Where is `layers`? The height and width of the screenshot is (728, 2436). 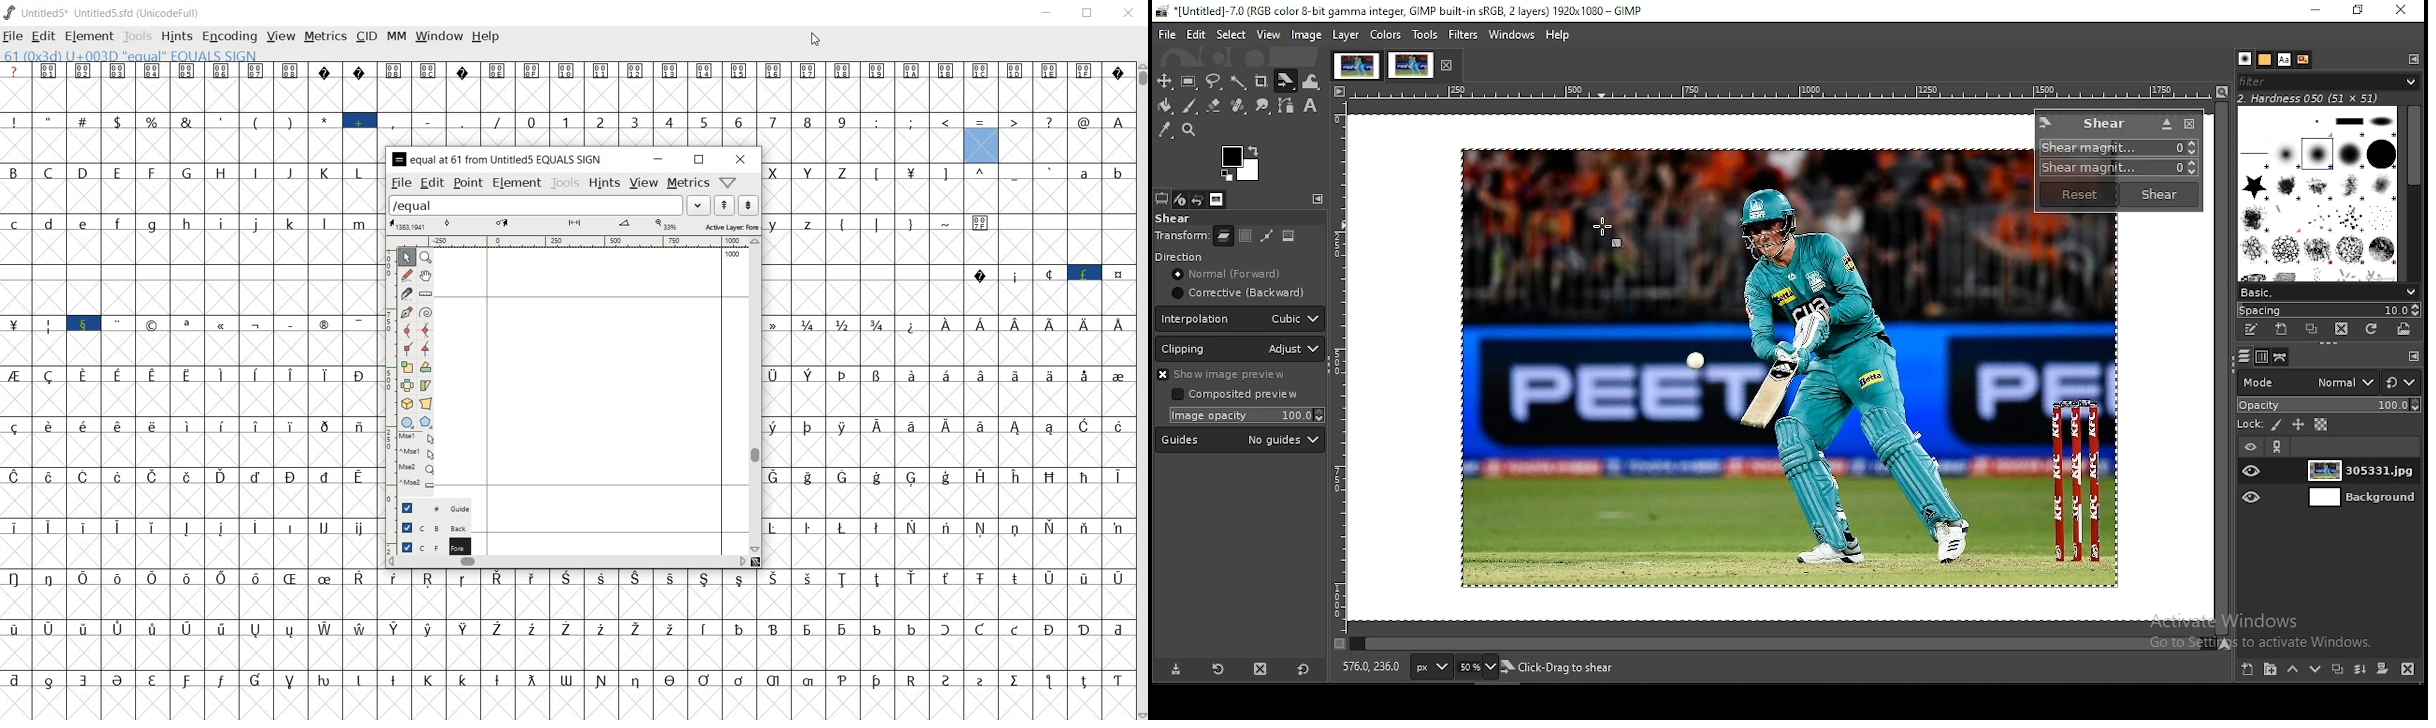 layers is located at coordinates (2281, 357).